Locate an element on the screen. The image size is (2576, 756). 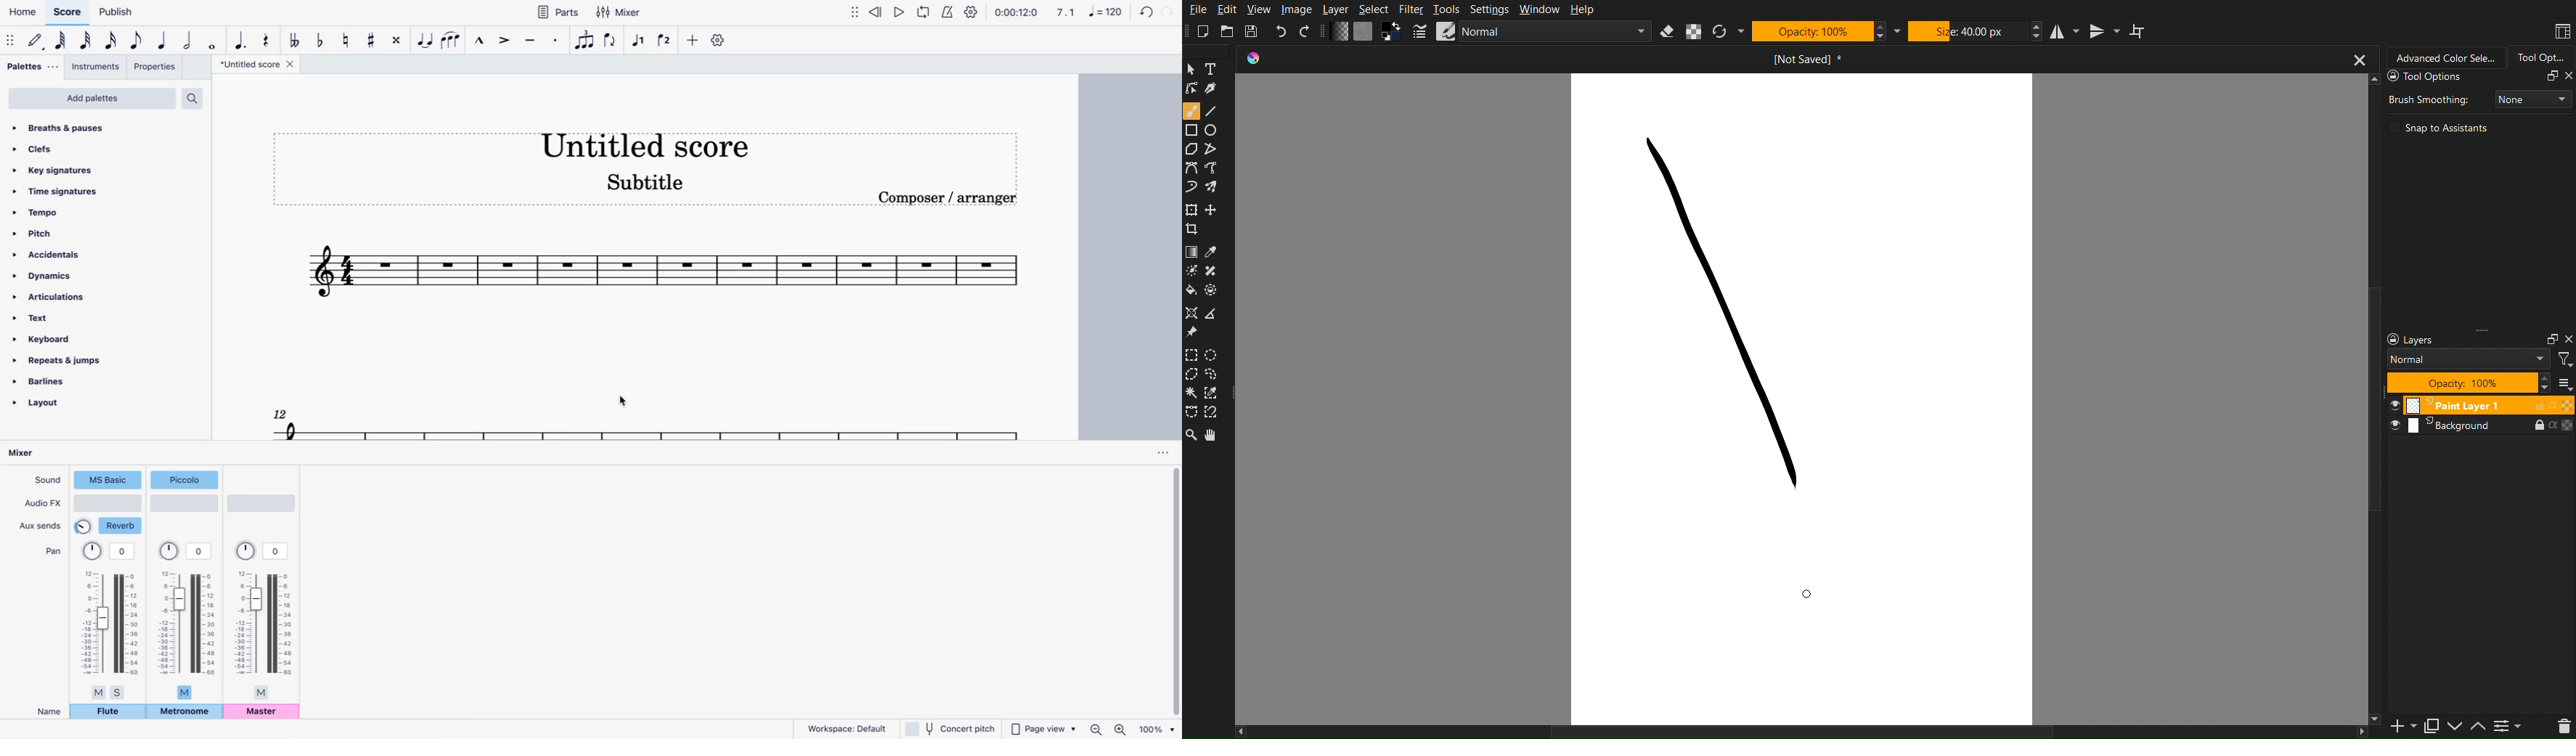
Custom Shape Marquee Tool is located at coordinates (1218, 376).